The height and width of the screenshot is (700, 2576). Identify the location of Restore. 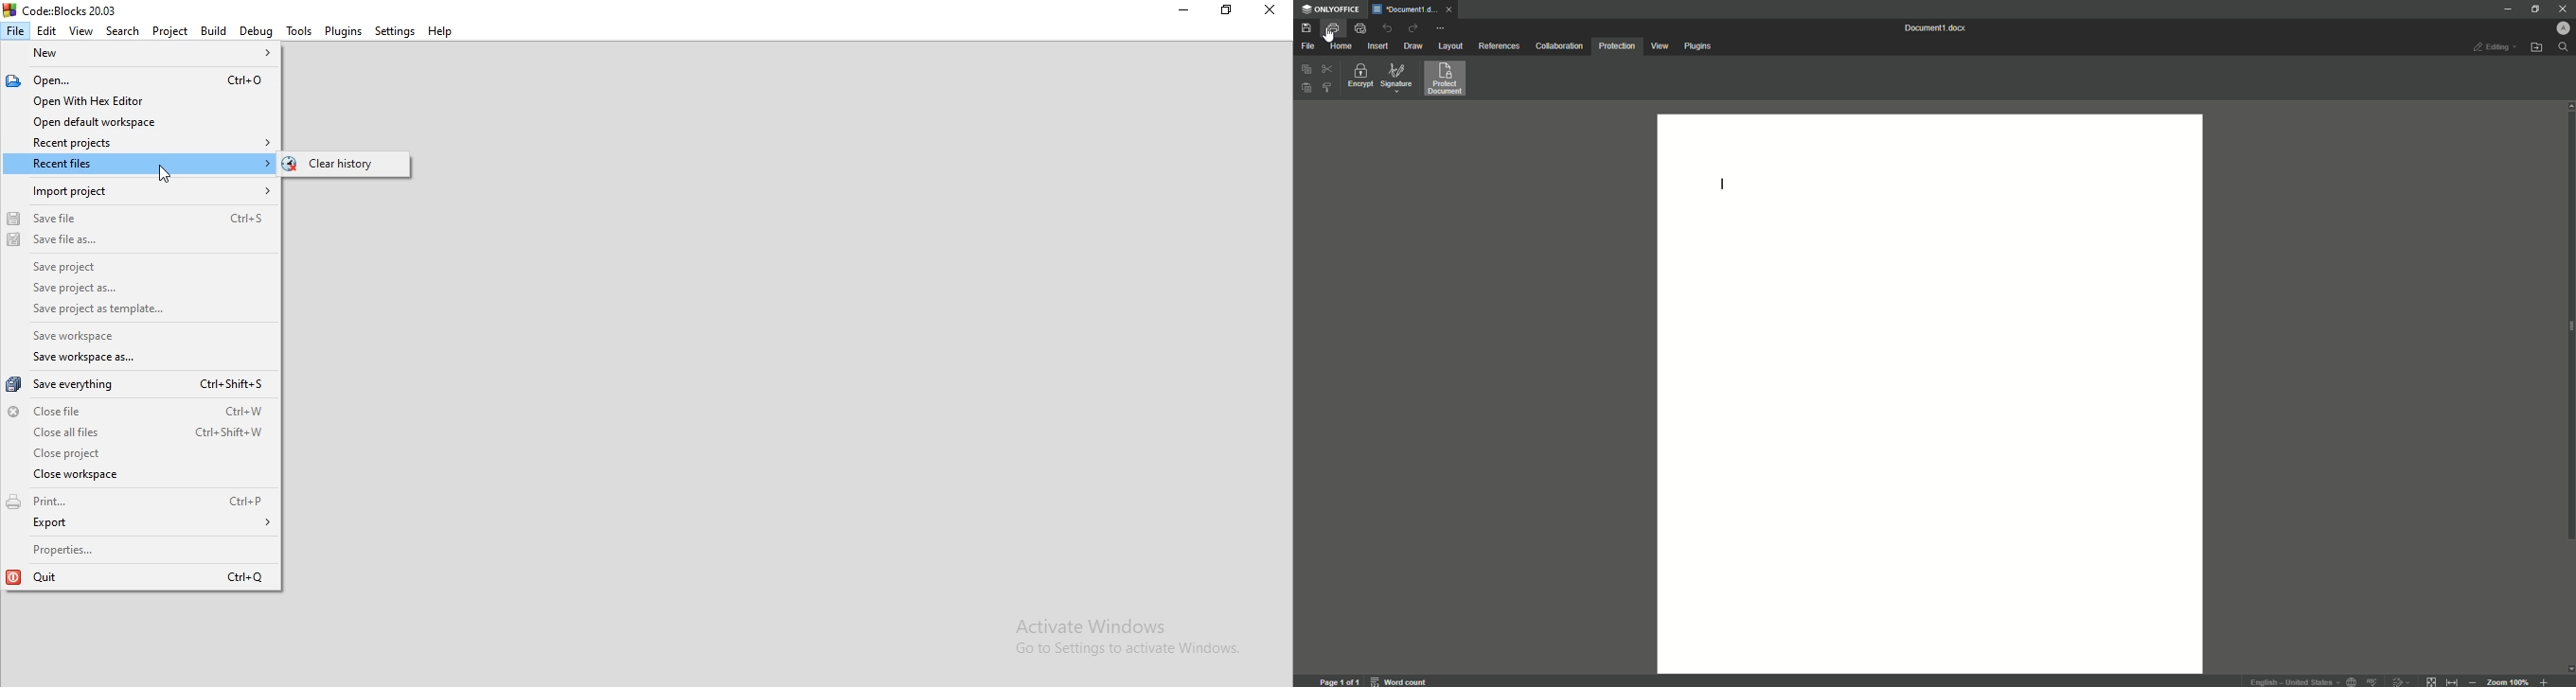
(2531, 9).